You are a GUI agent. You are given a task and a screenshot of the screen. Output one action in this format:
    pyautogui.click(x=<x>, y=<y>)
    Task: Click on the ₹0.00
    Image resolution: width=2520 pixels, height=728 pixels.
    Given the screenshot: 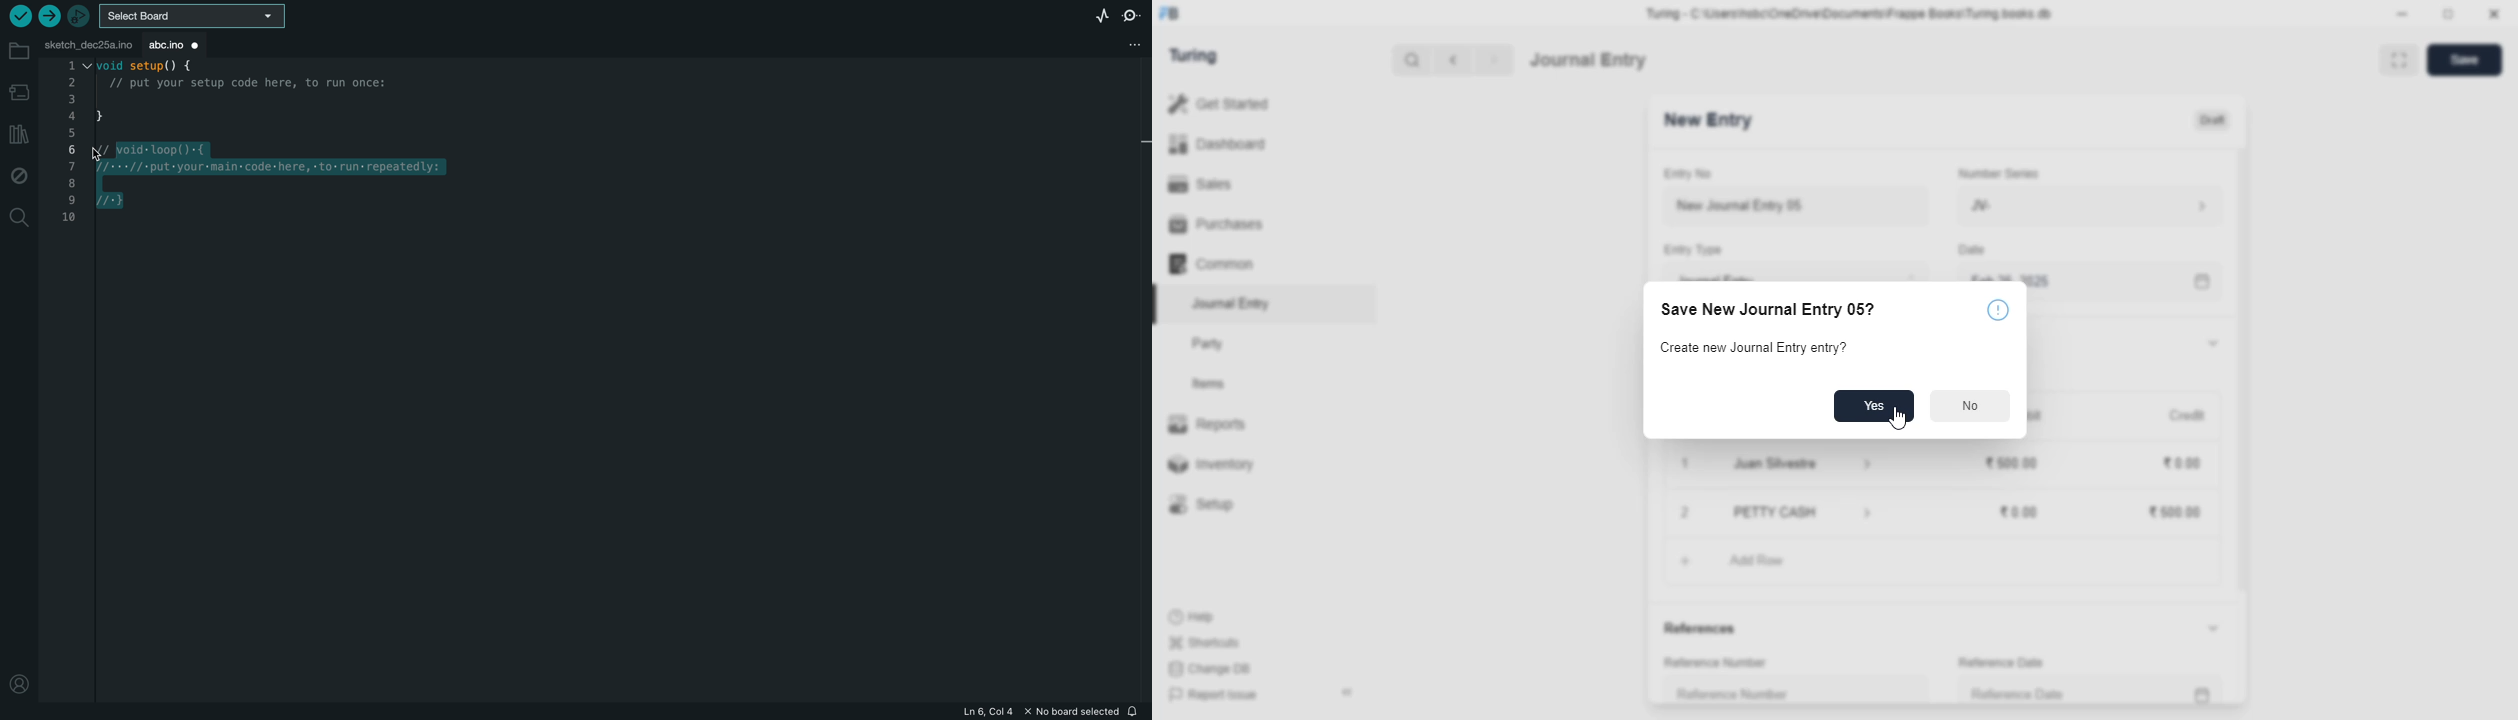 What is the action you would take?
    pyautogui.click(x=2183, y=463)
    